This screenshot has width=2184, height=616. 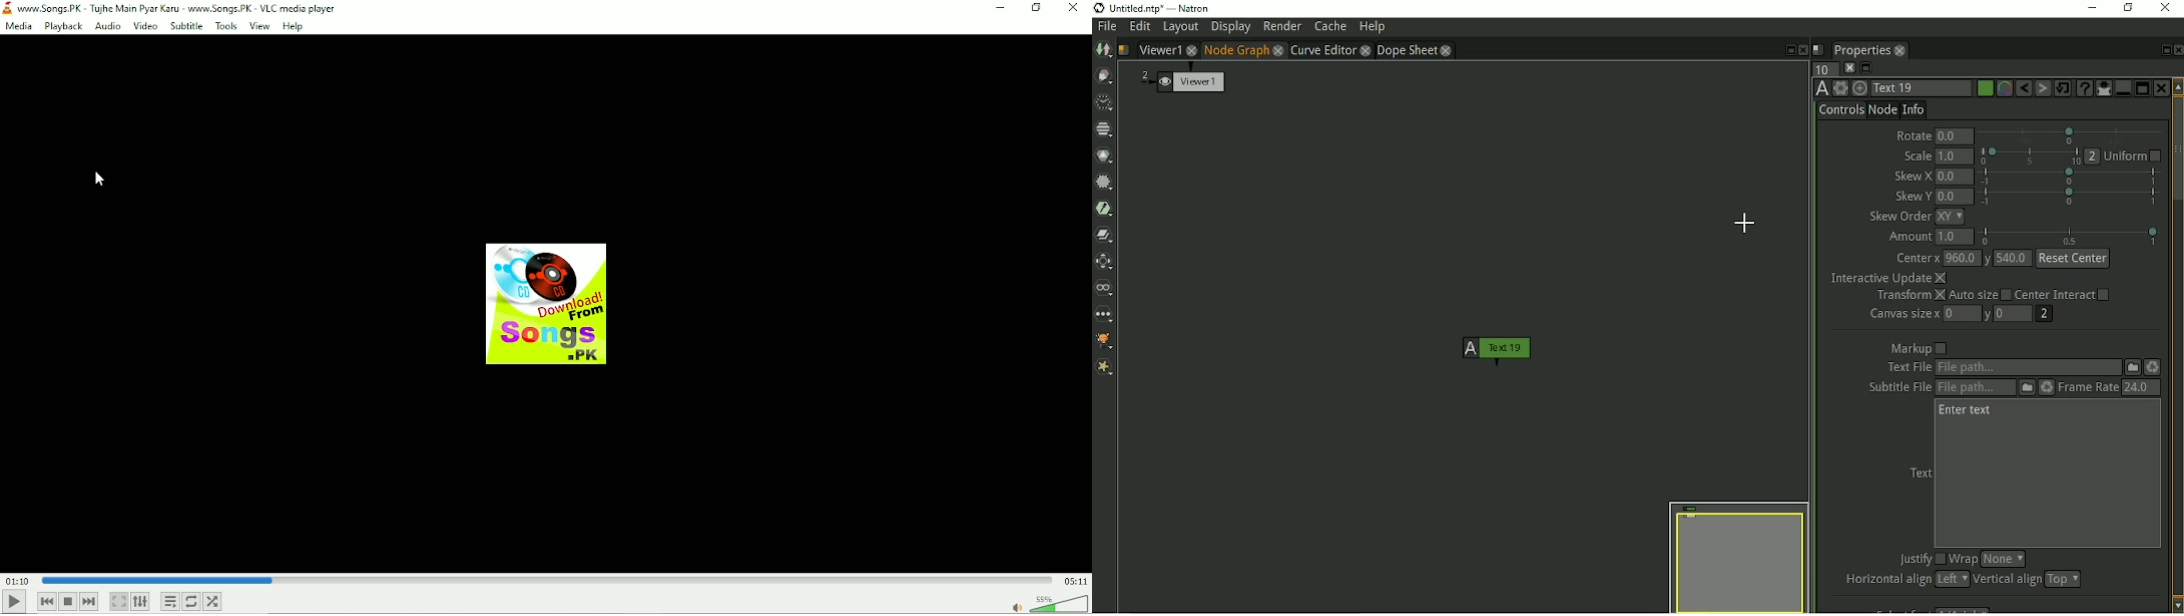 I want to click on logo, so click(x=8, y=9).